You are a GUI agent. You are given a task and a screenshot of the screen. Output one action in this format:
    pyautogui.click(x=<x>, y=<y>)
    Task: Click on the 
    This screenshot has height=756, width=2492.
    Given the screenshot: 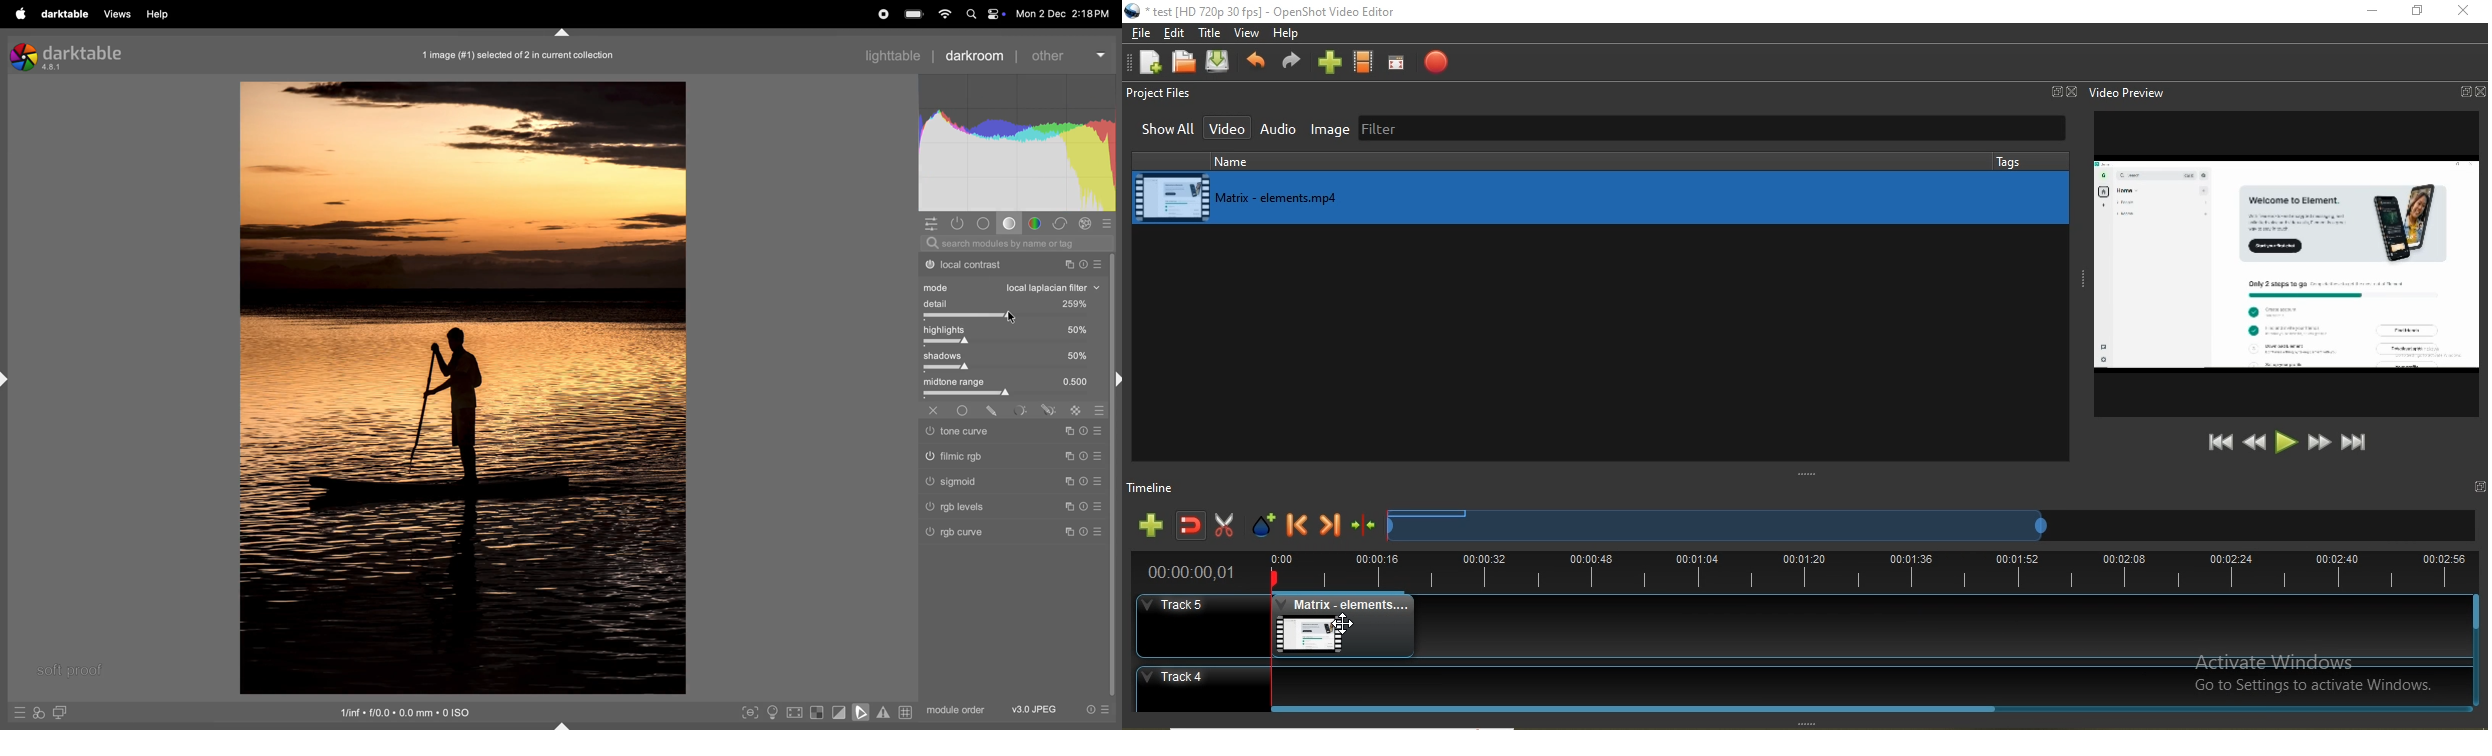 What is the action you would take?
    pyautogui.click(x=1098, y=533)
    